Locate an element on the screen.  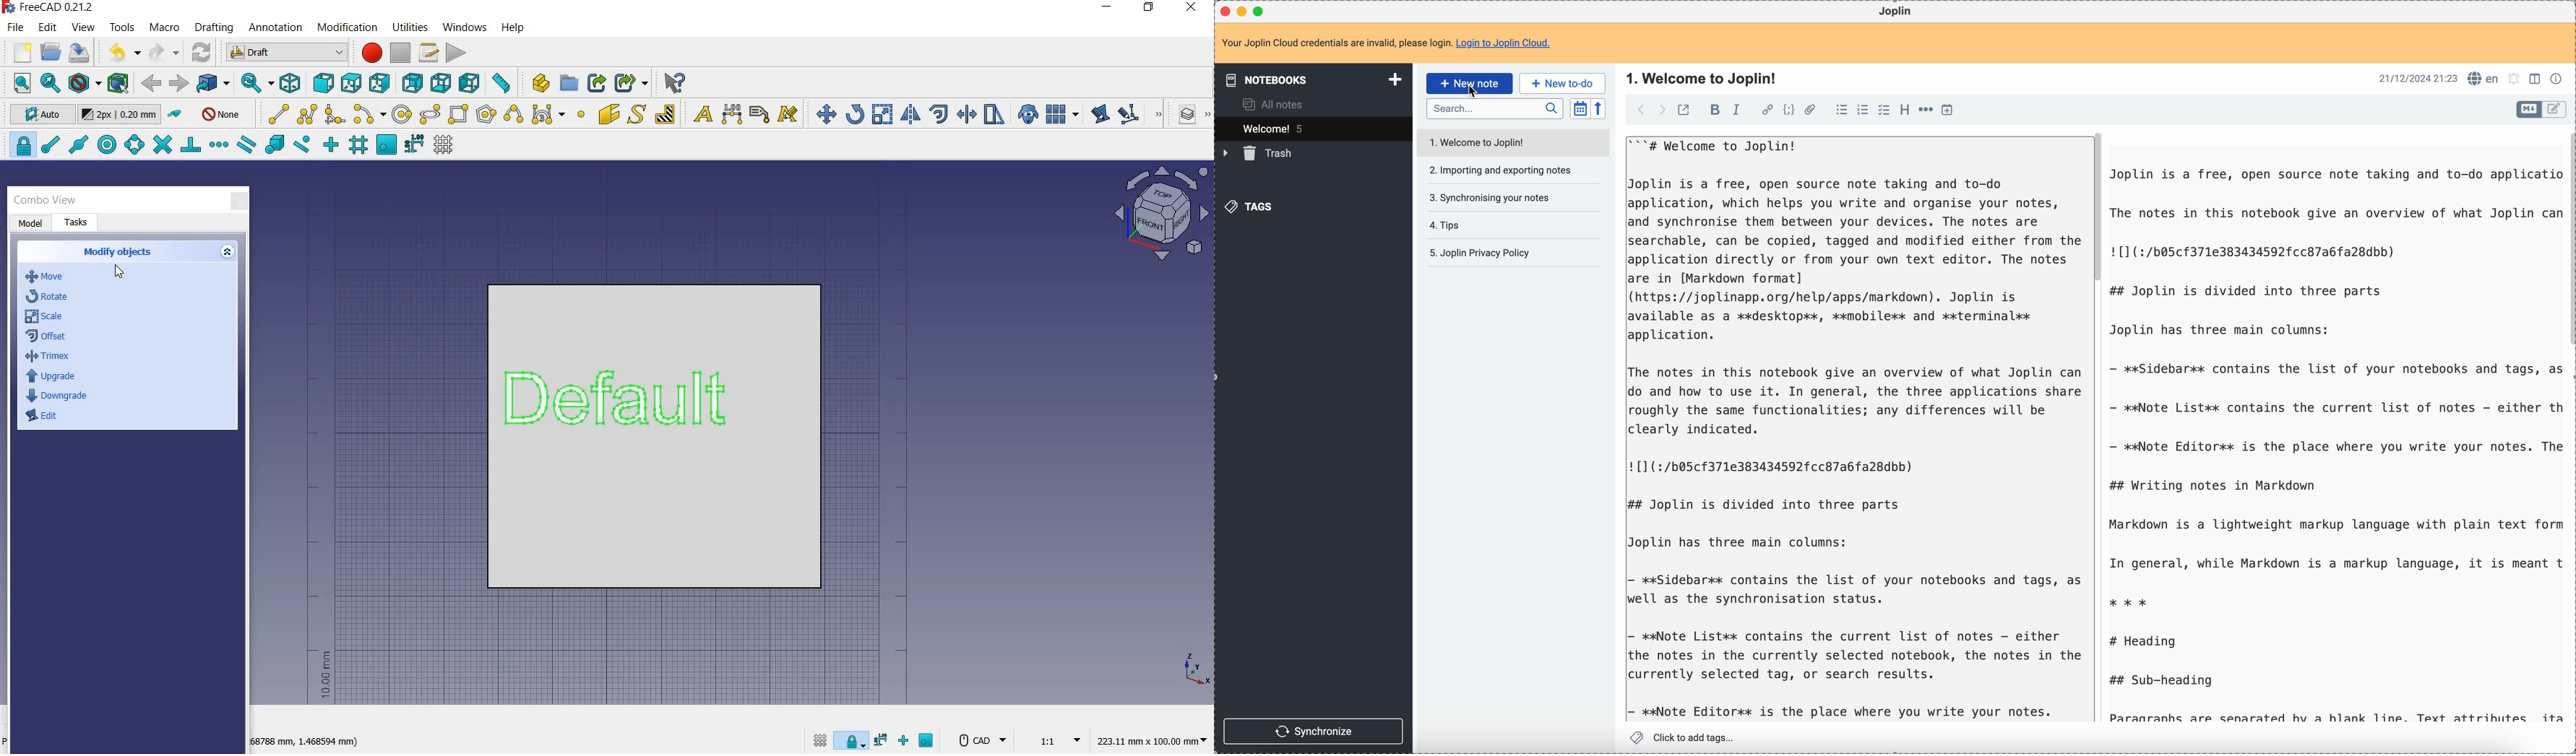
windows is located at coordinates (466, 27).